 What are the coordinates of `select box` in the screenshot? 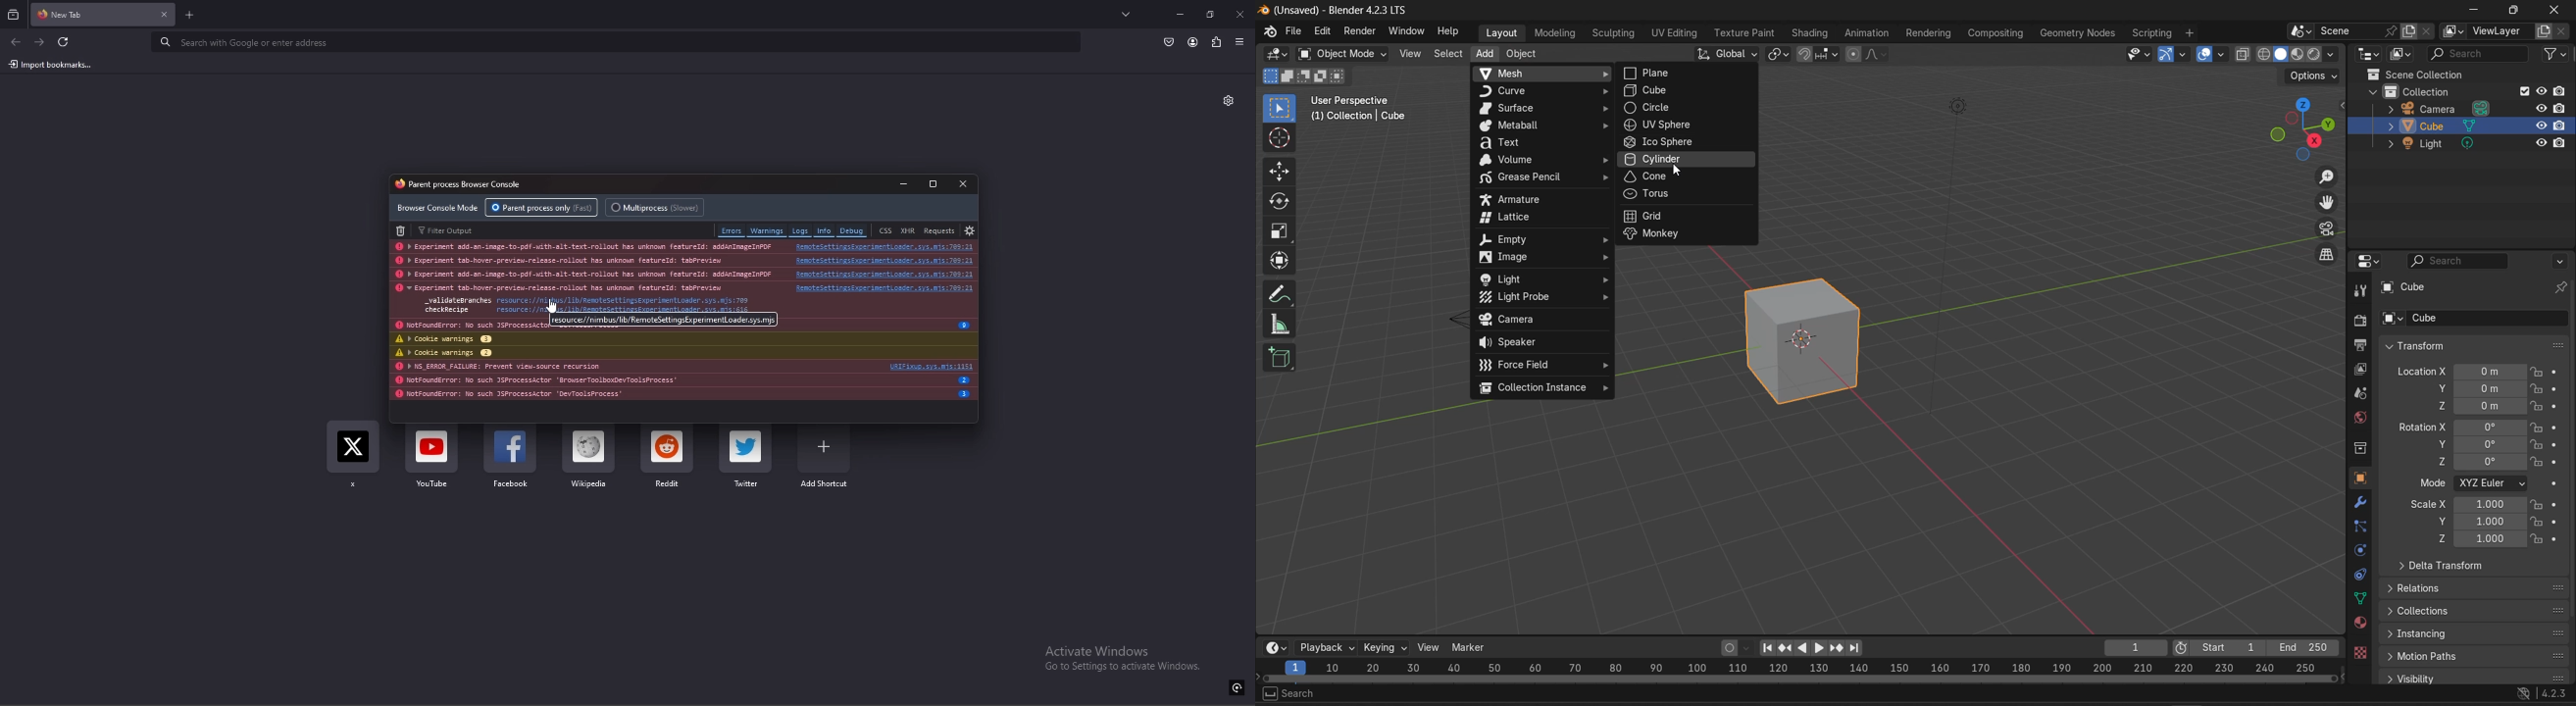 It's located at (1280, 107).